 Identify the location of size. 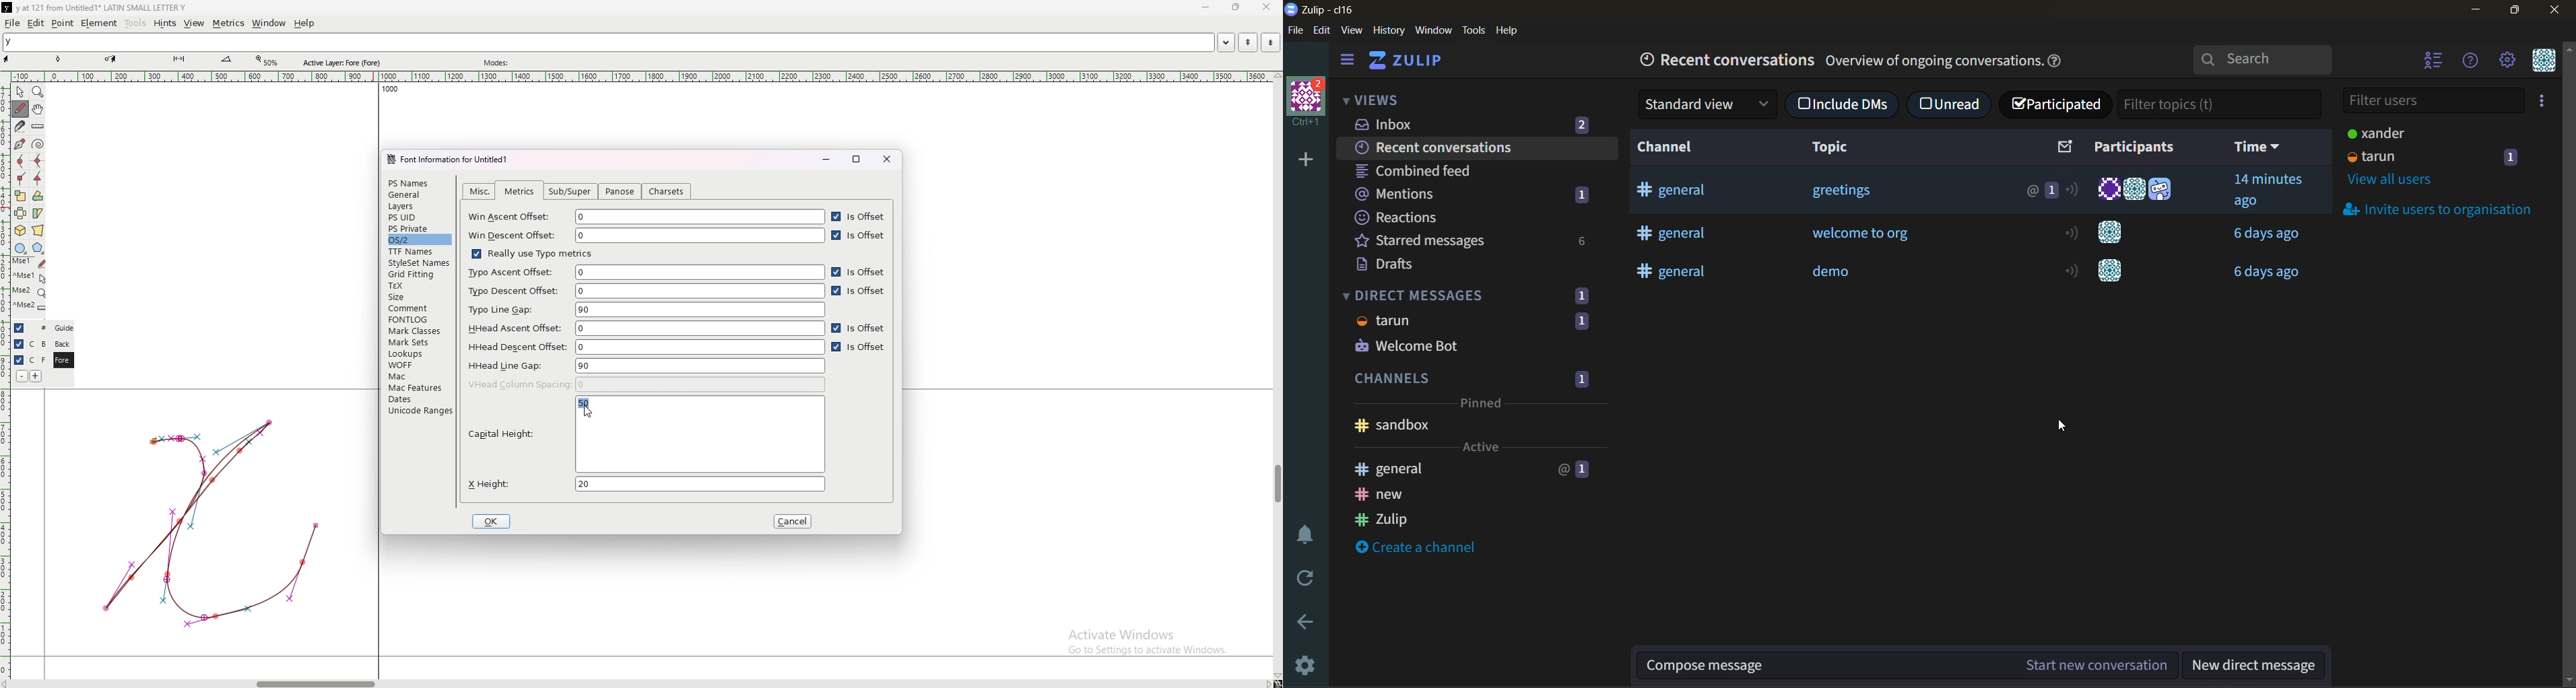
(419, 297).